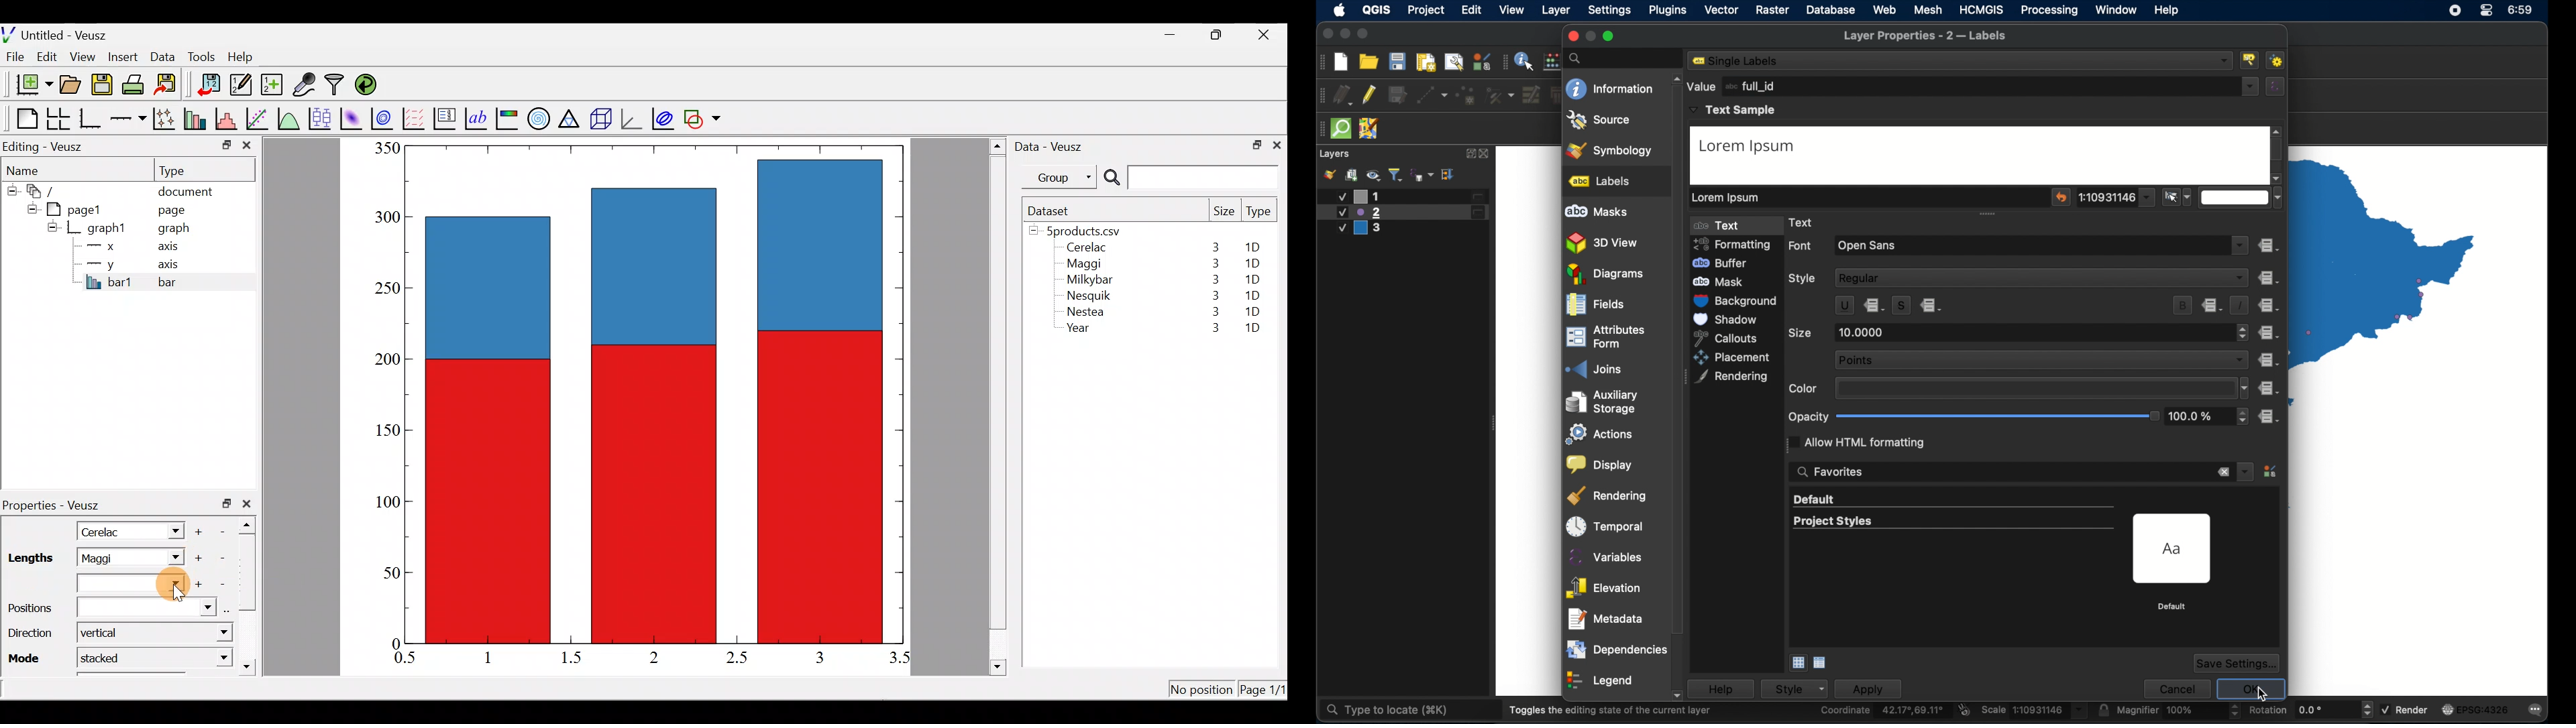 This screenshot has width=2576, height=728. Describe the element at coordinates (1599, 120) in the screenshot. I see `source` at that location.